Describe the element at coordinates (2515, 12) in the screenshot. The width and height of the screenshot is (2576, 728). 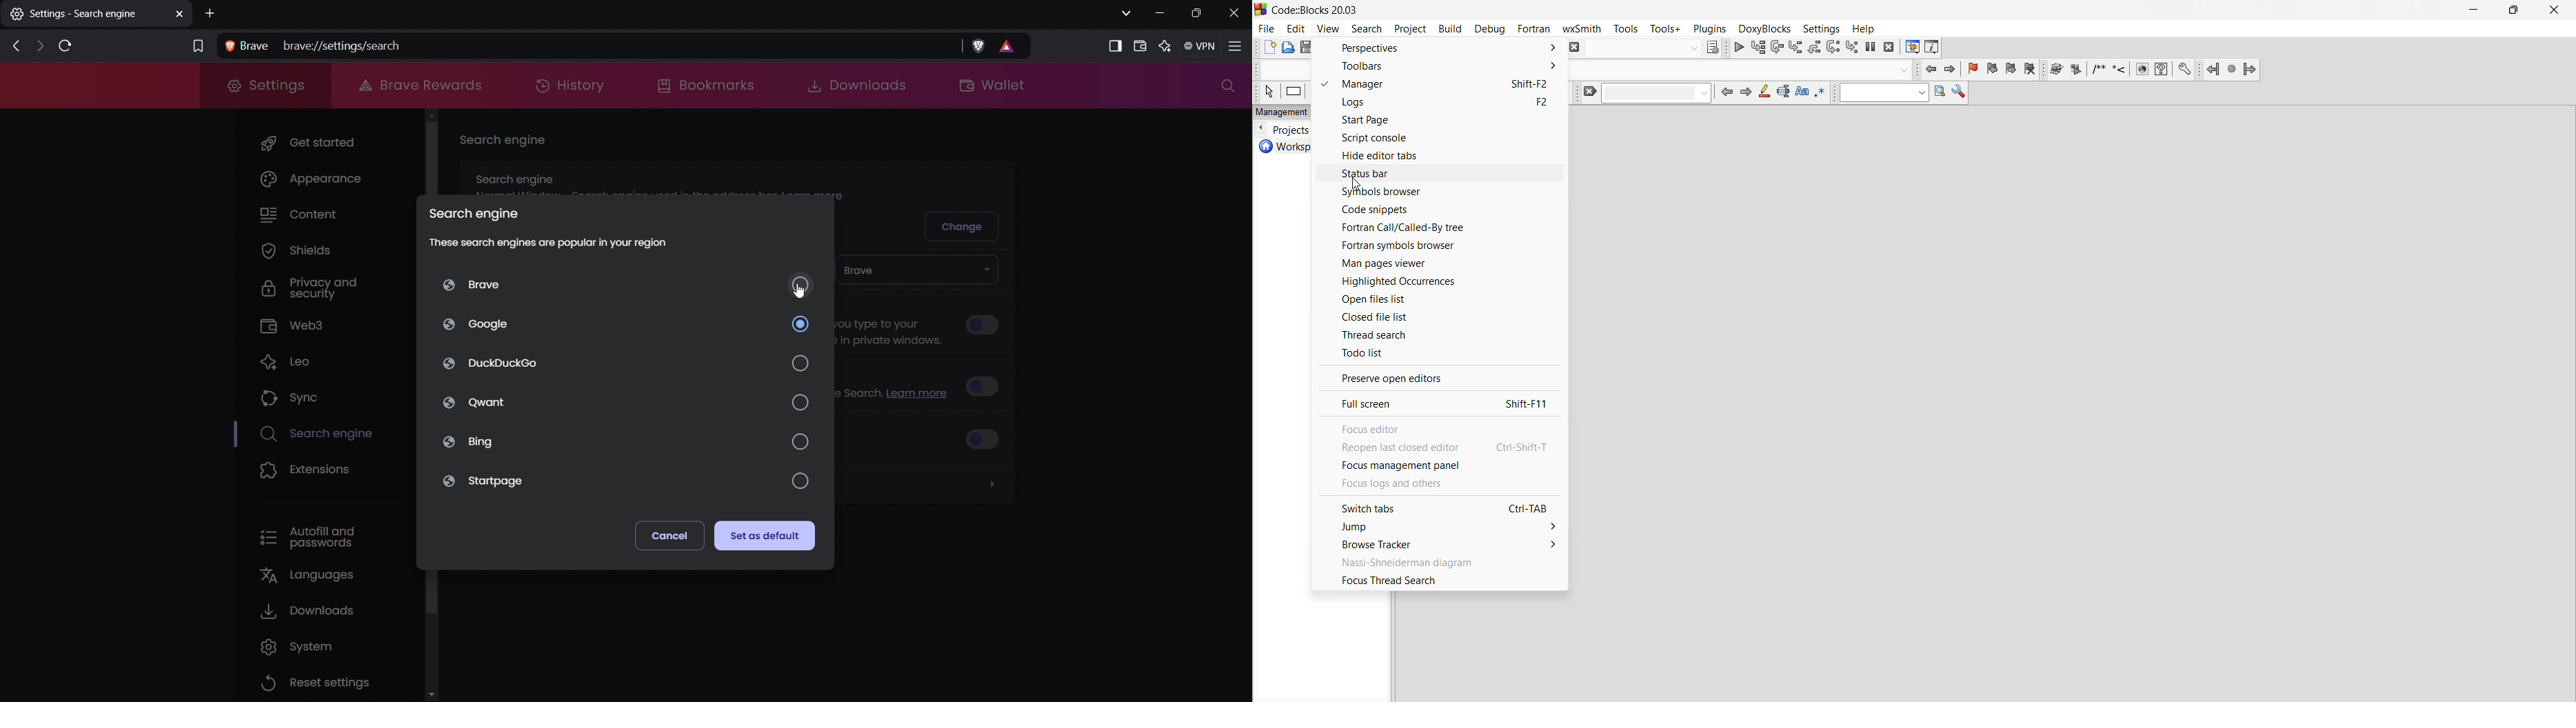
I see `maximize` at that location.